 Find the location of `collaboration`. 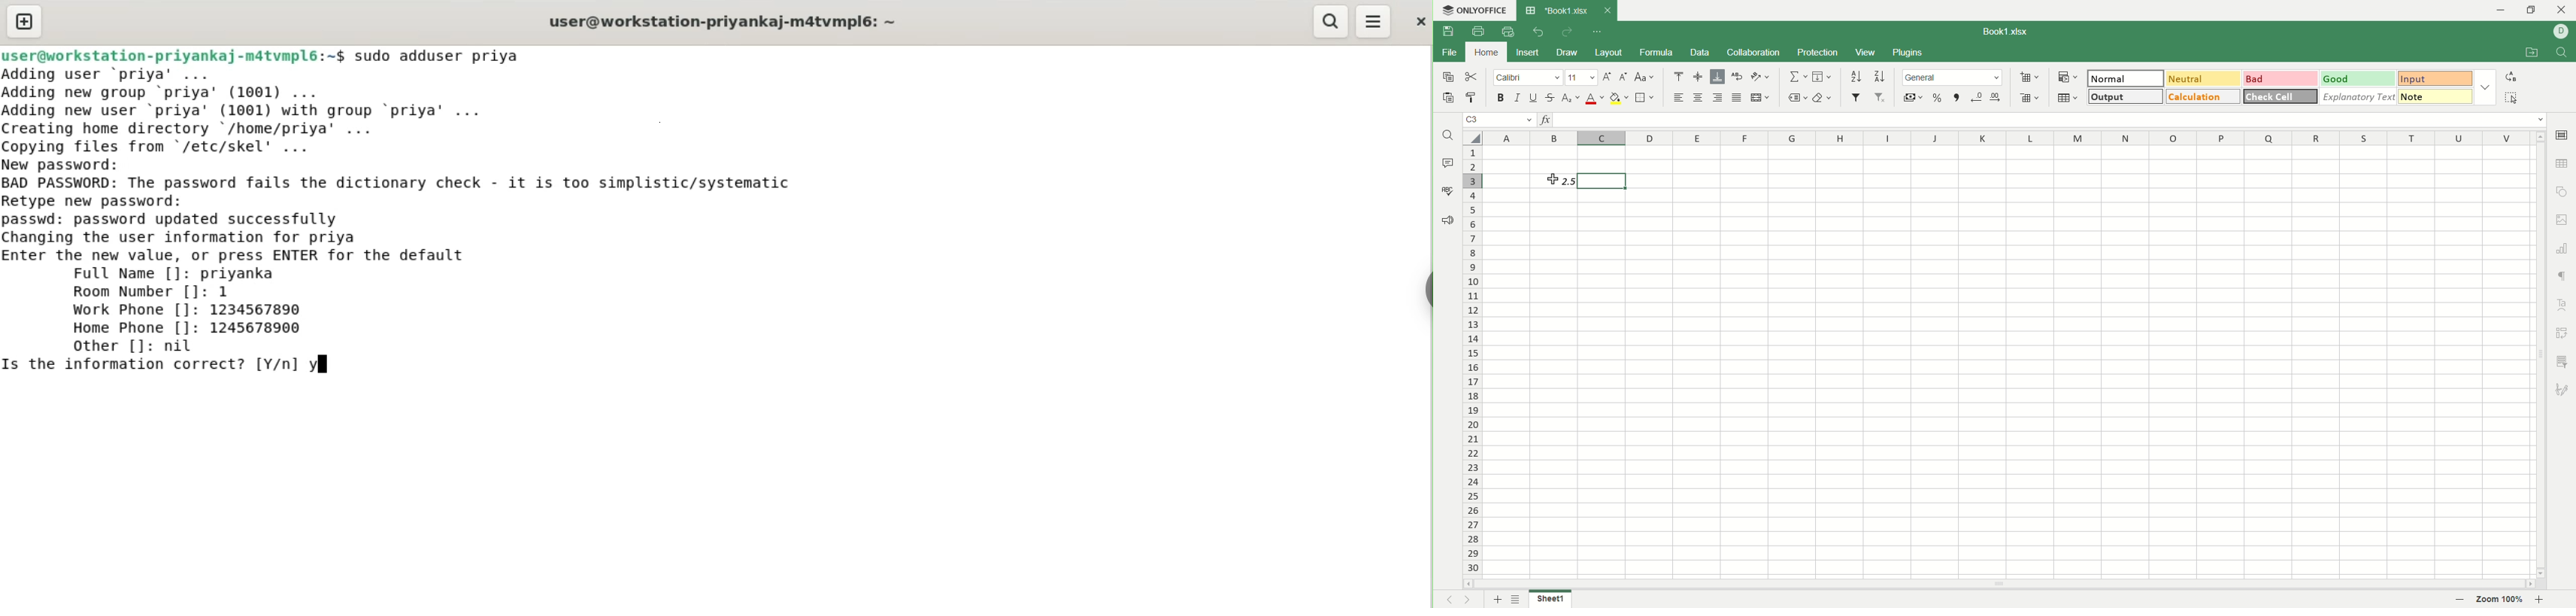

collaboration is located at coordinates (1755, 52).